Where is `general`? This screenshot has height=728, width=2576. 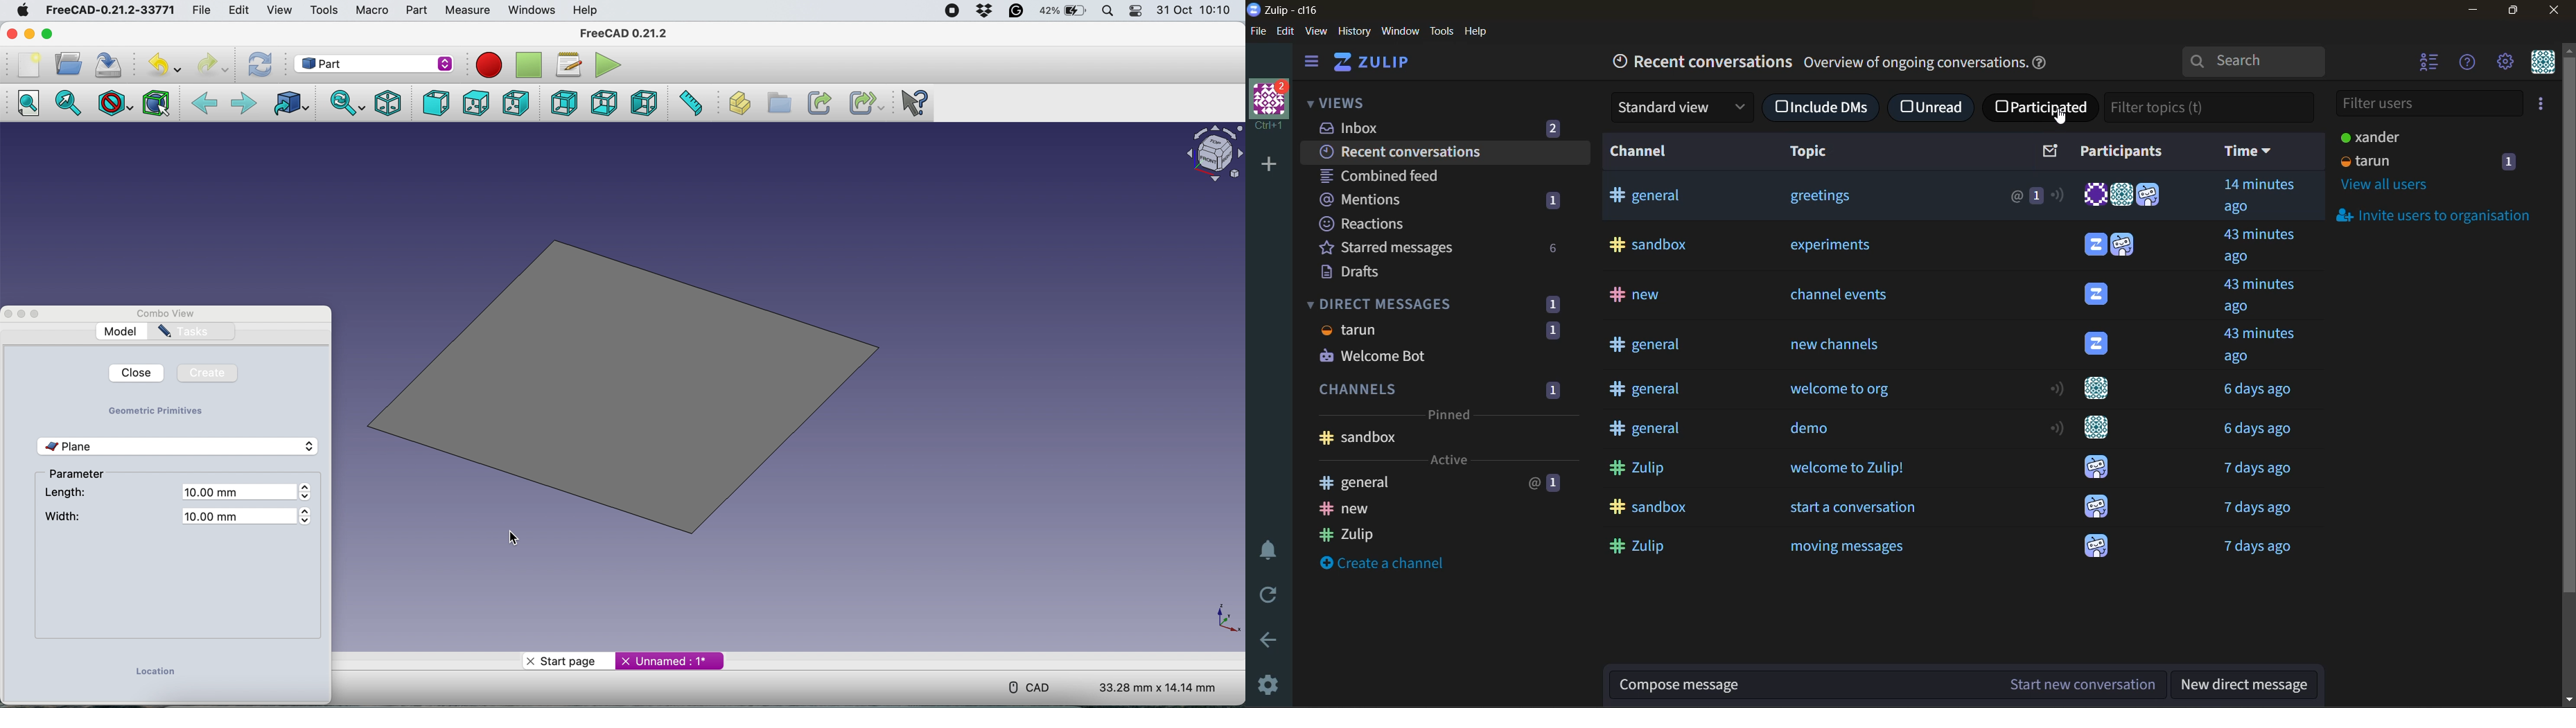 general is located at coordinates (1647, 194).